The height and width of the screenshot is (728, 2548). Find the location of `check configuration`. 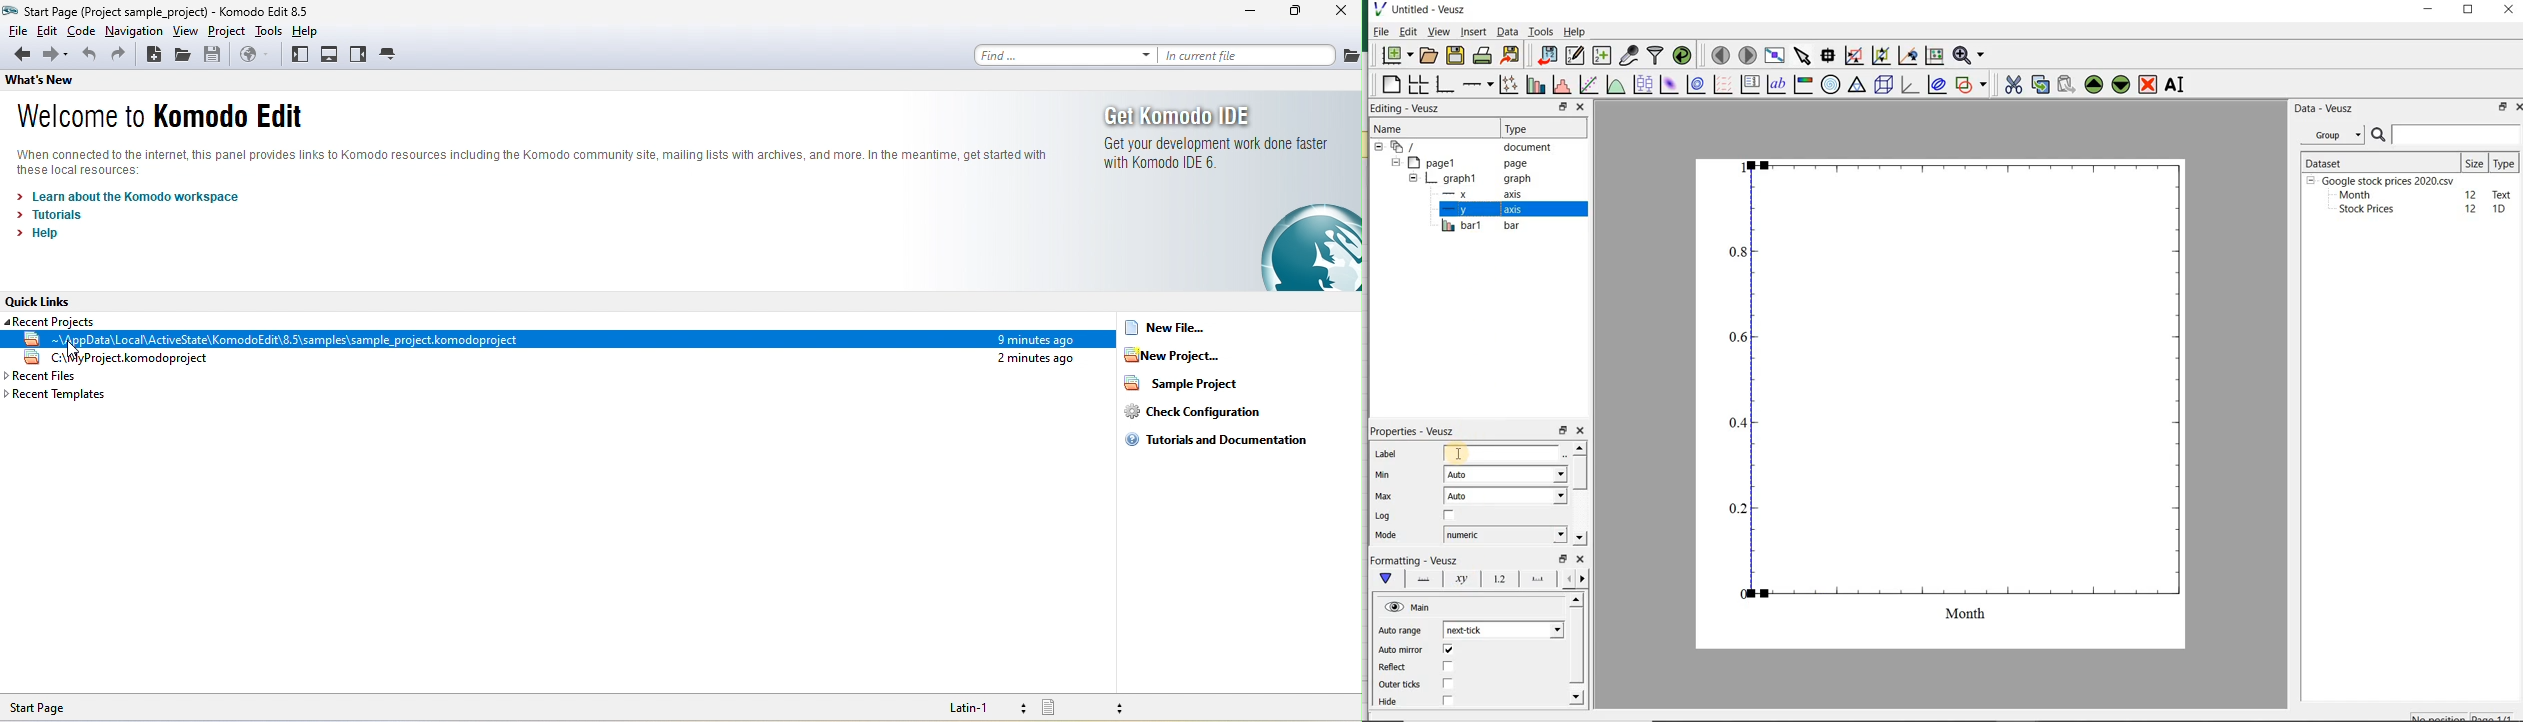

check configuration is located at coordinates (1207, 417).